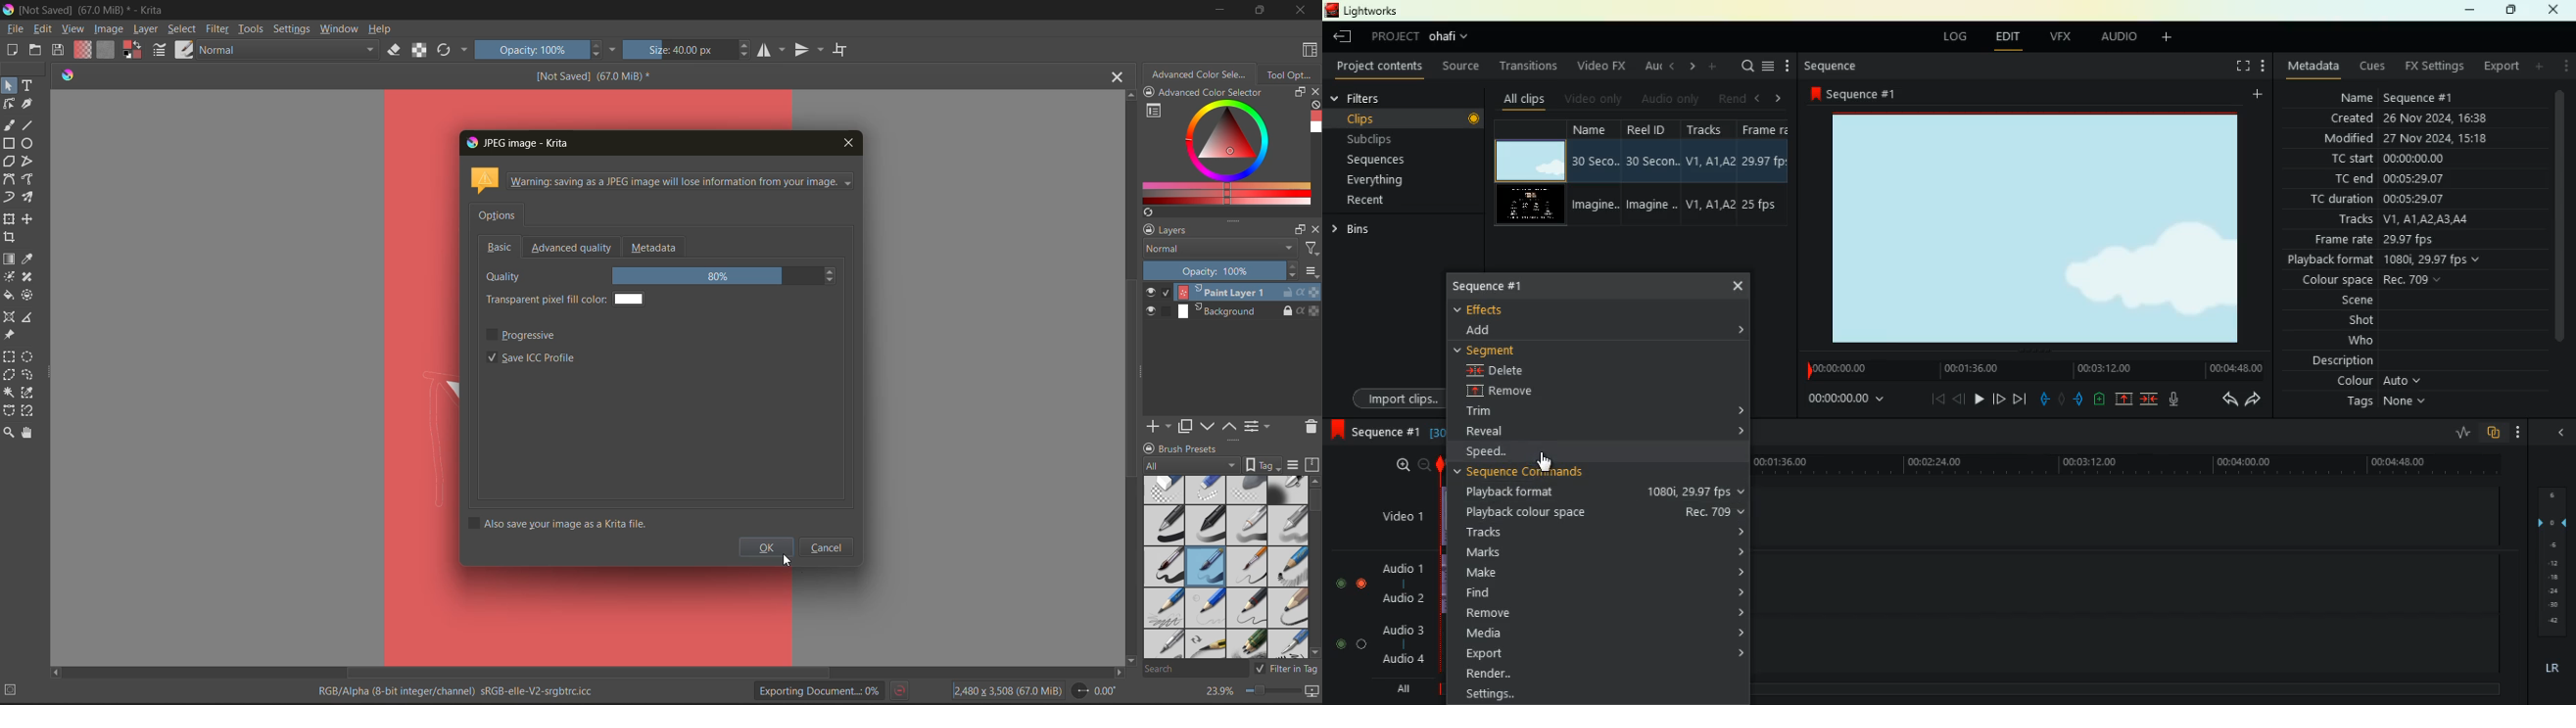 The height and width of the screenshot is (728, 2576). Describe the element at coordinates (1511, 453) in the screenshot. I see `speed` at that location.